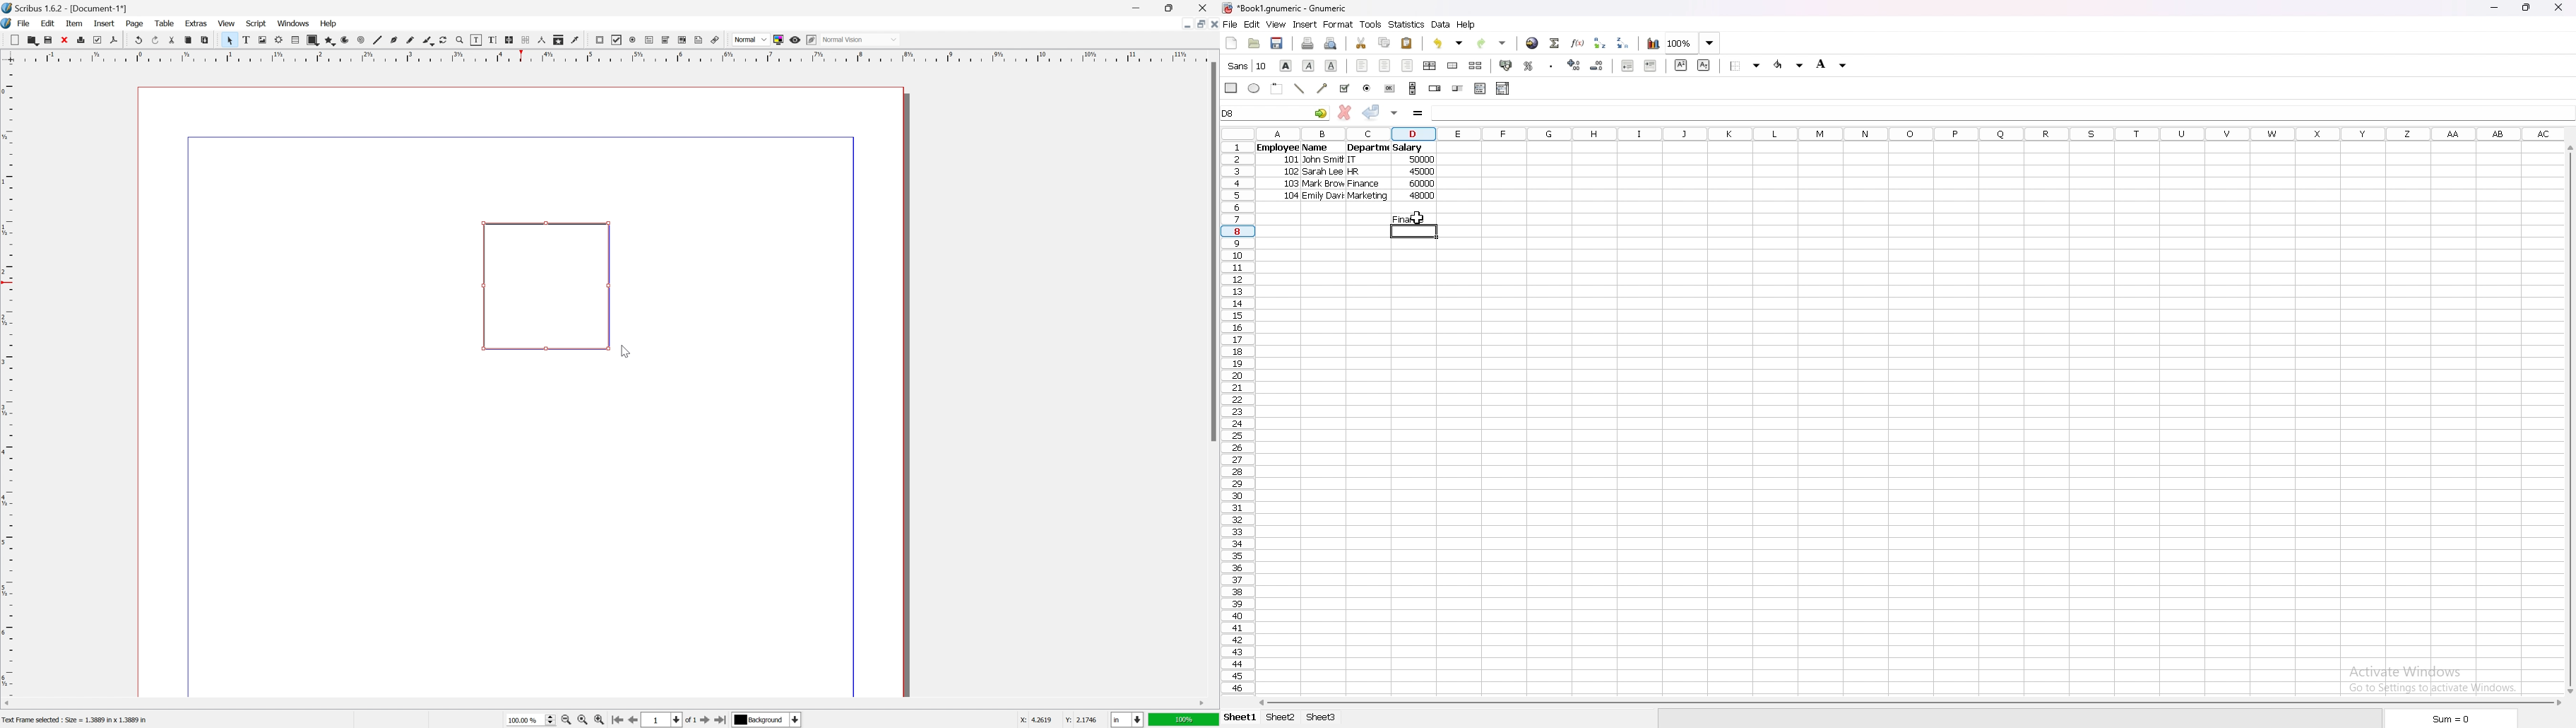 This screenshot has height=728, width=2576. Describe the element at coordinates (63, 40) in the screenshot. I see `close` at that location.